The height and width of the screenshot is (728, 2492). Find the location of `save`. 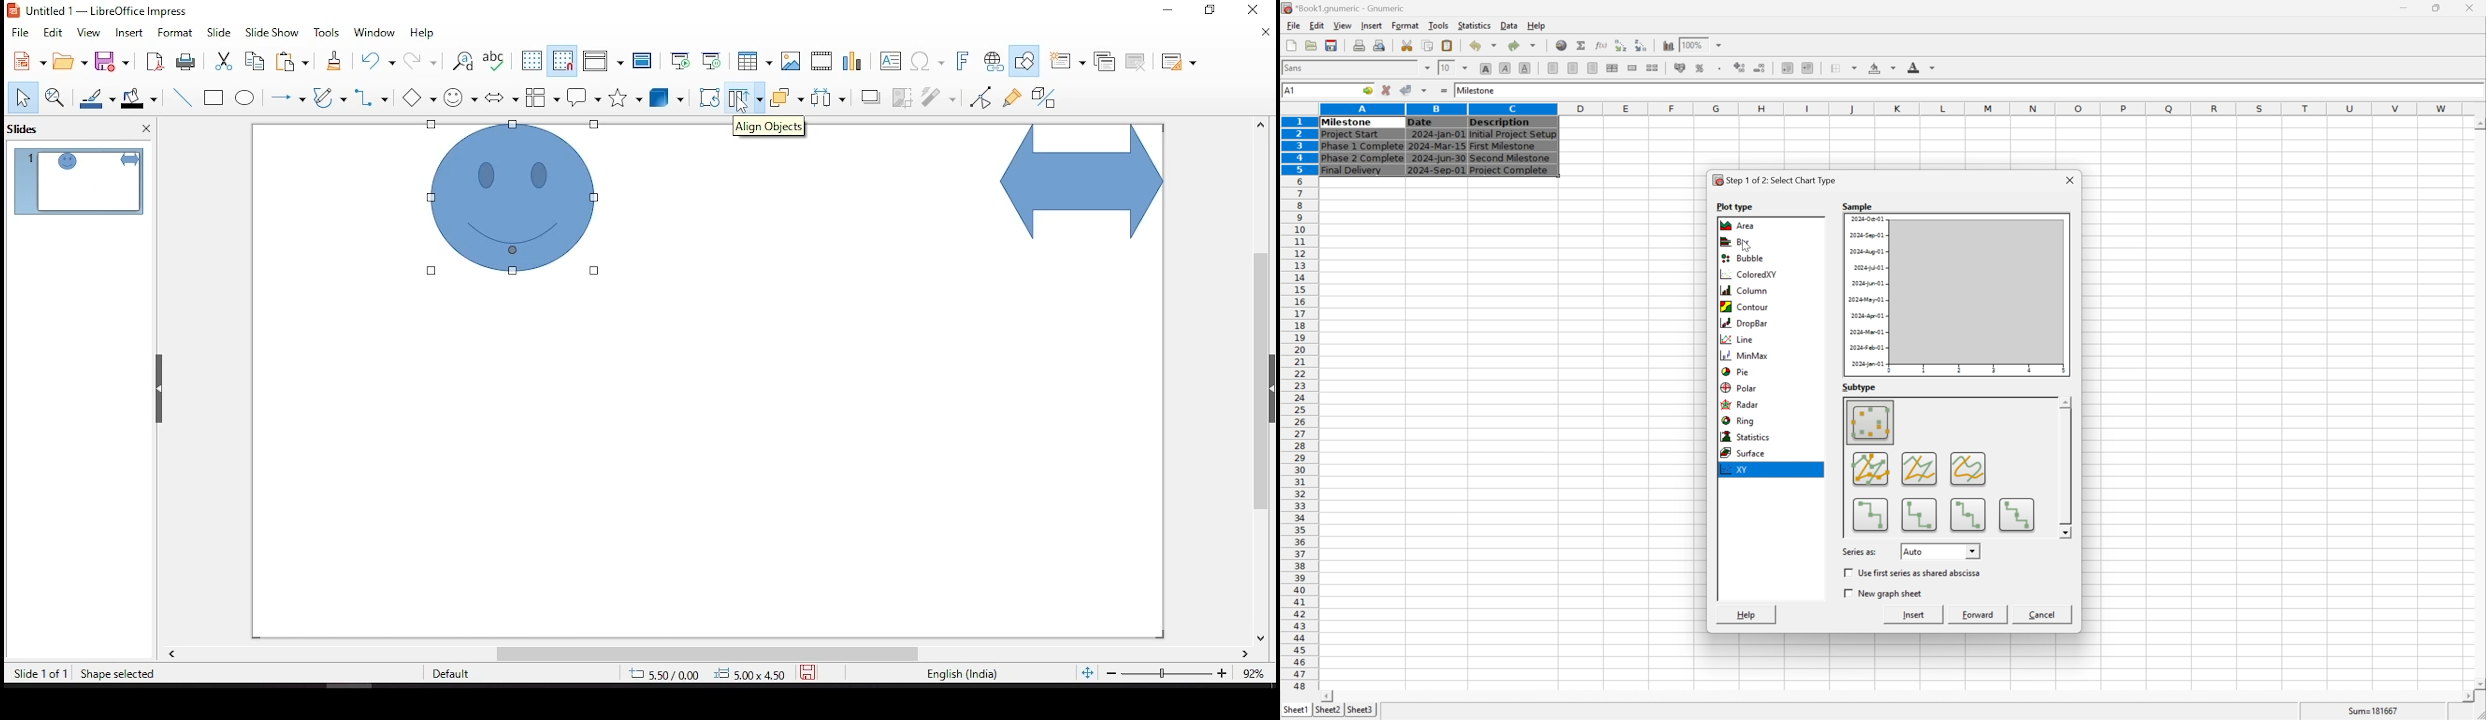

save is located at coordinates (808, 670).